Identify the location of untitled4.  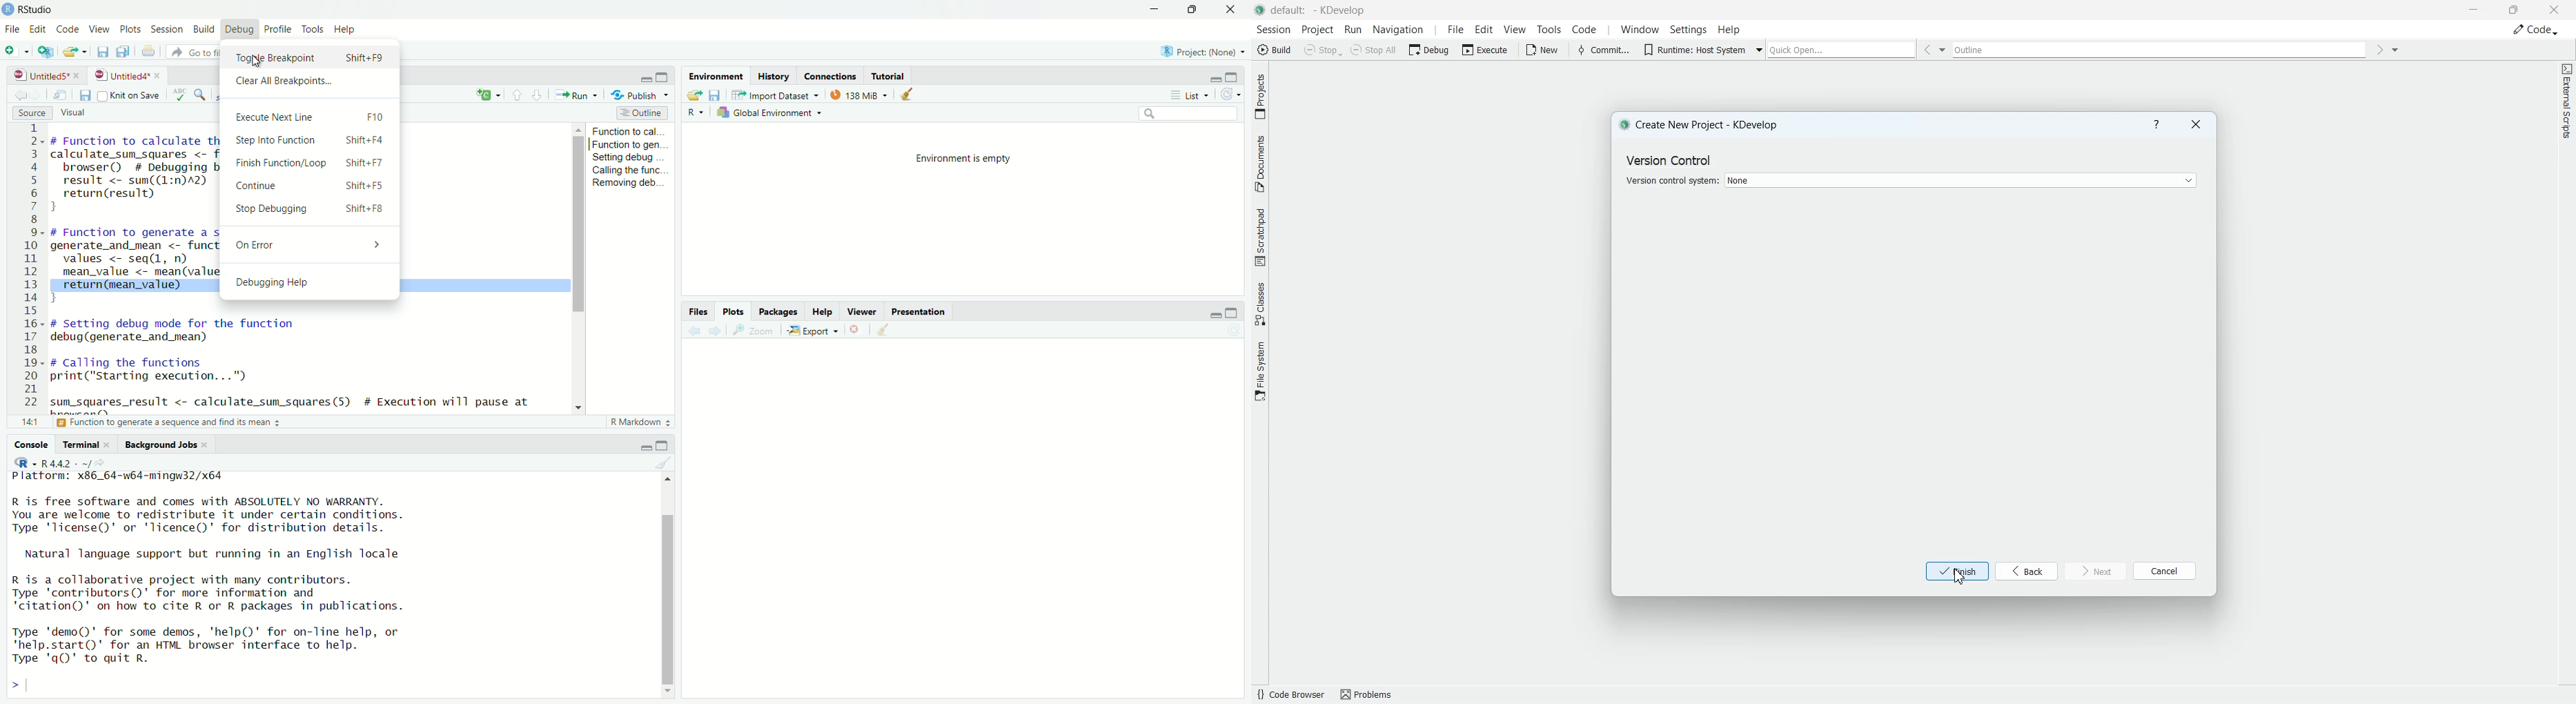
(123, 75).